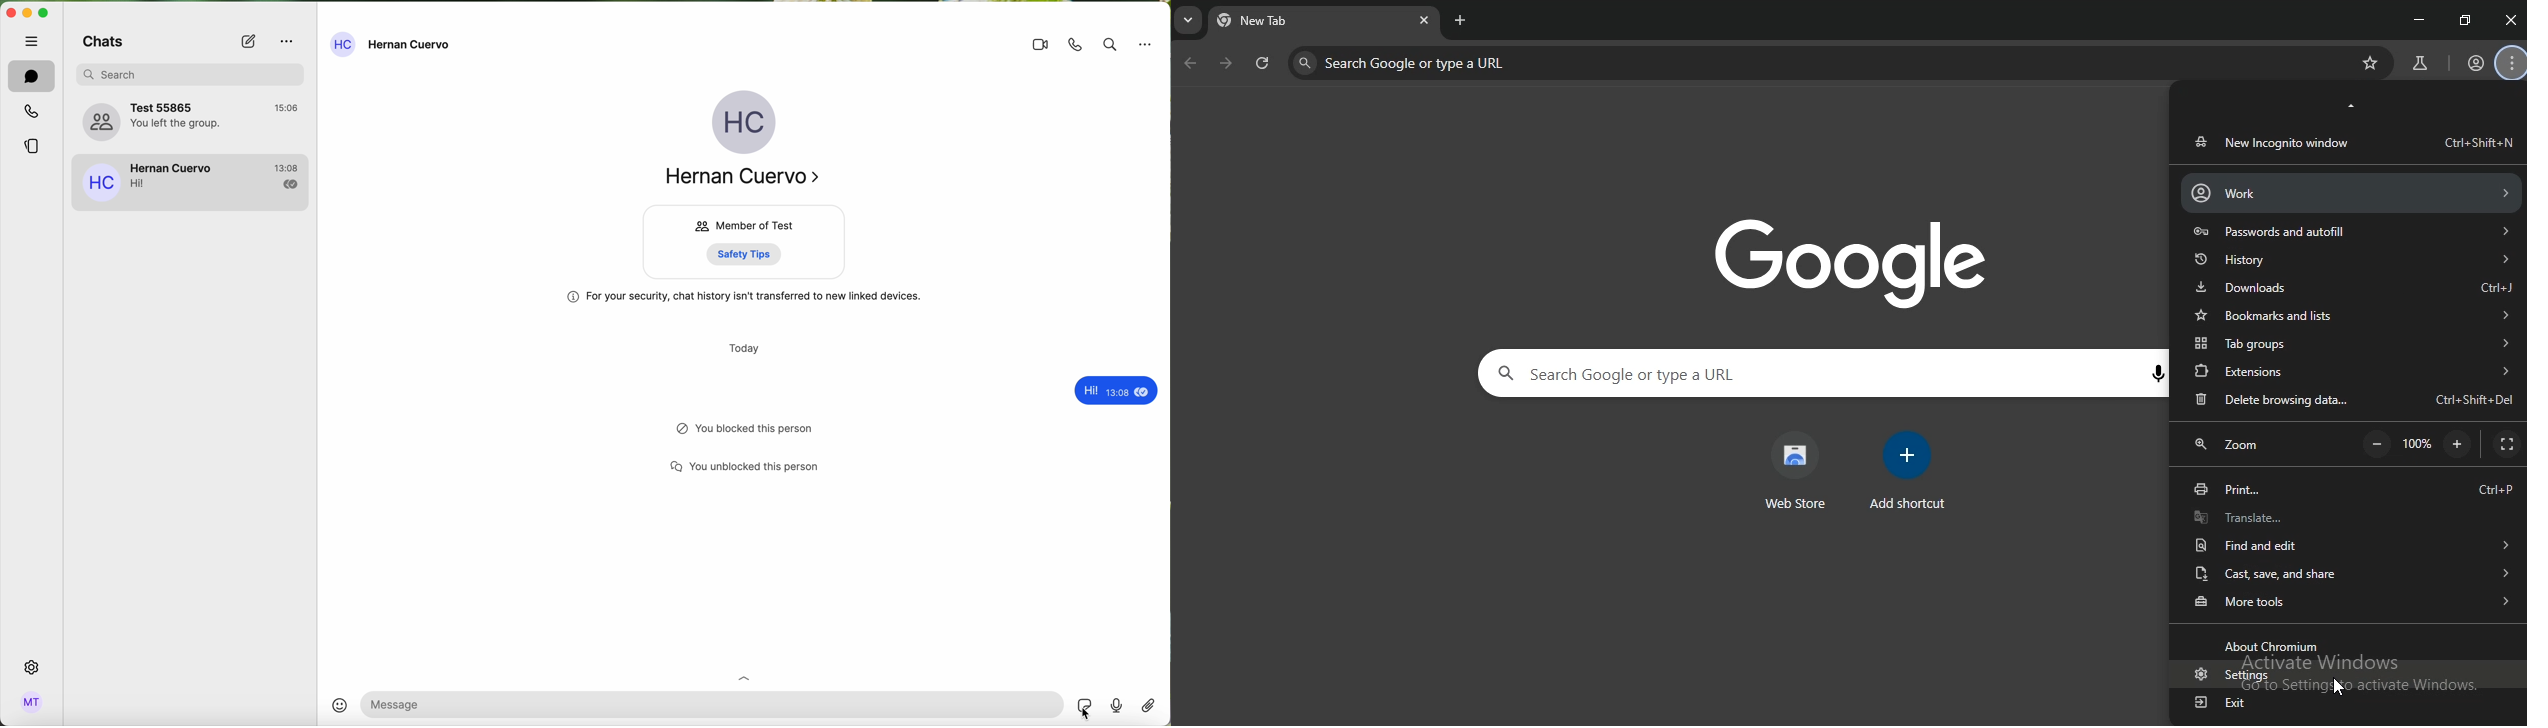  Describe the element at coordinates (2415, 18) in the screenshot. I see `minimize` at that location.